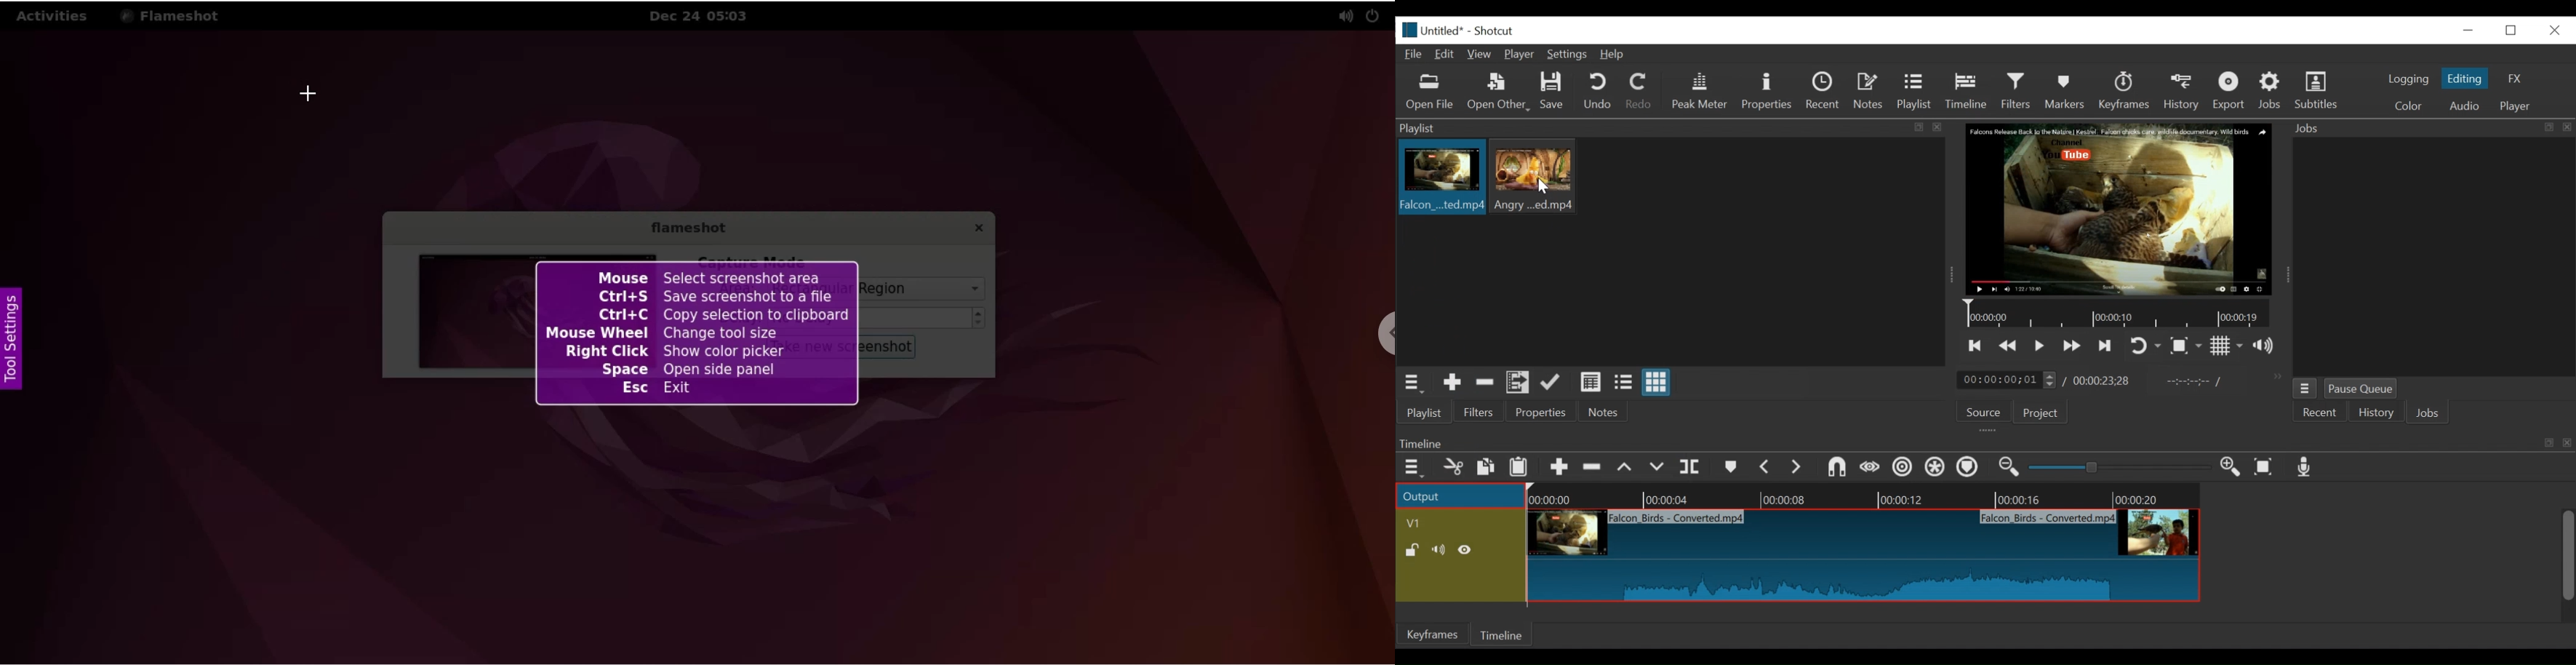 The image size is (2576, 672). I want to click on next marker, so click(1799, 468).